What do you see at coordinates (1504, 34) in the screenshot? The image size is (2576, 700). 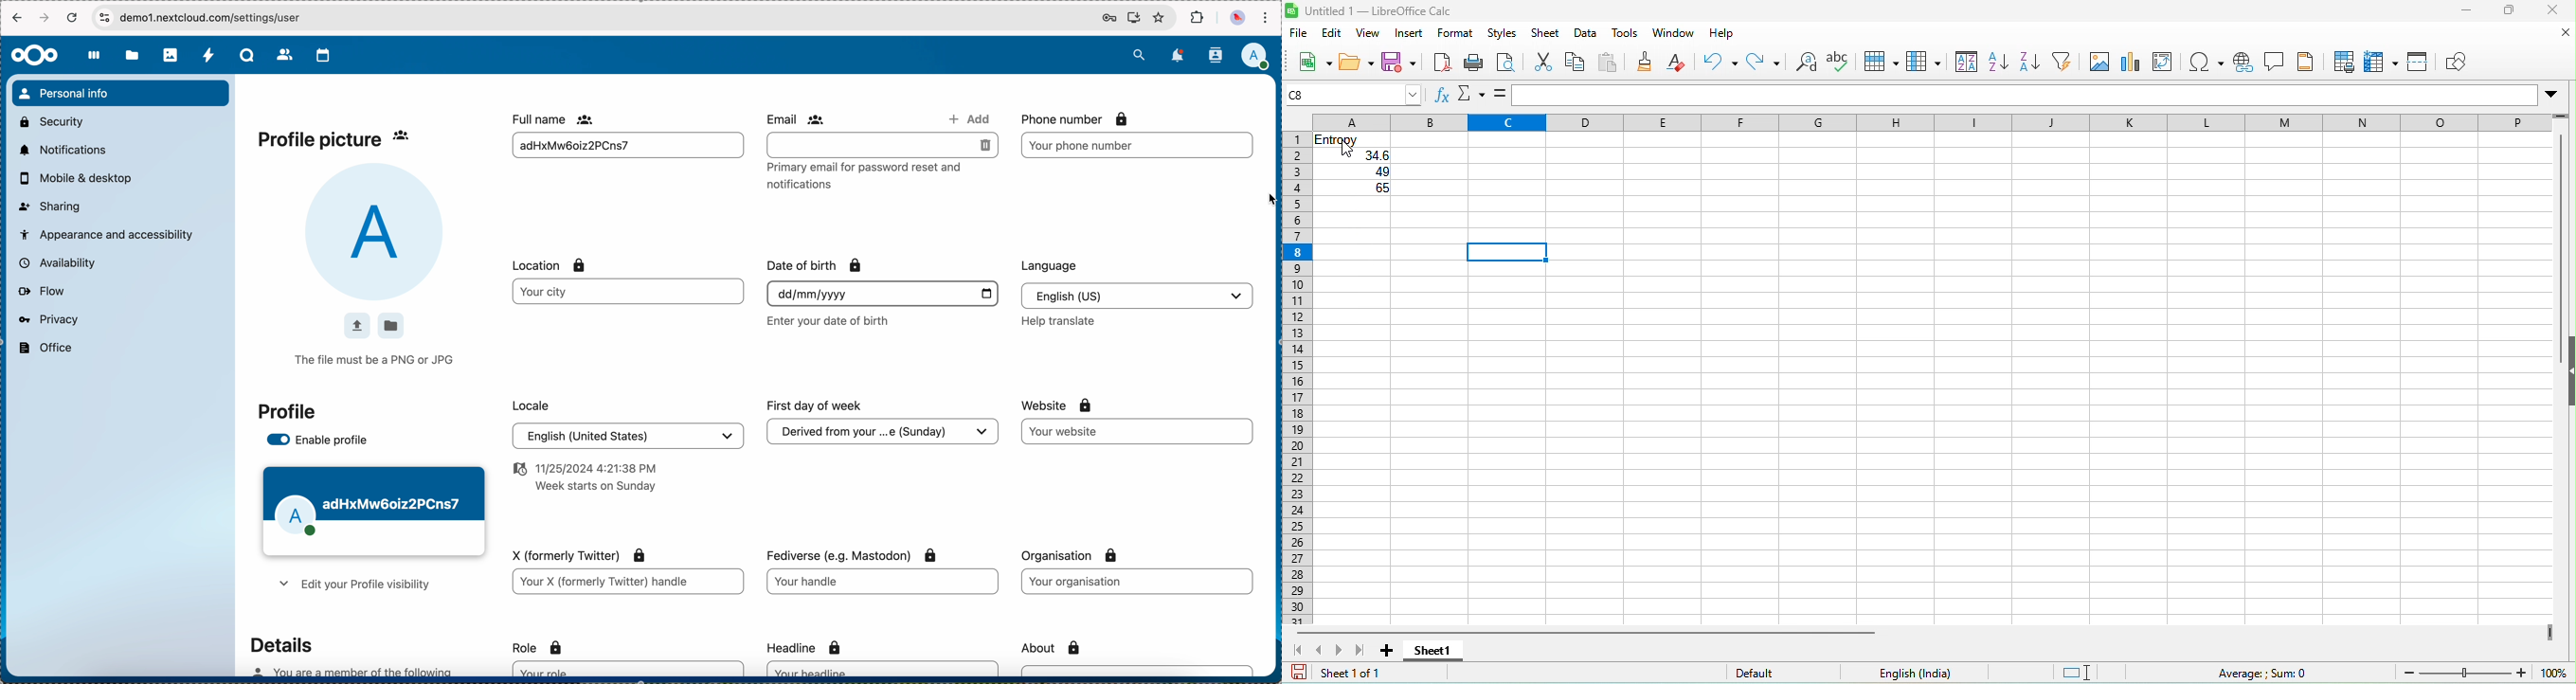 I see `styles` at bounding box center [1504, 34].